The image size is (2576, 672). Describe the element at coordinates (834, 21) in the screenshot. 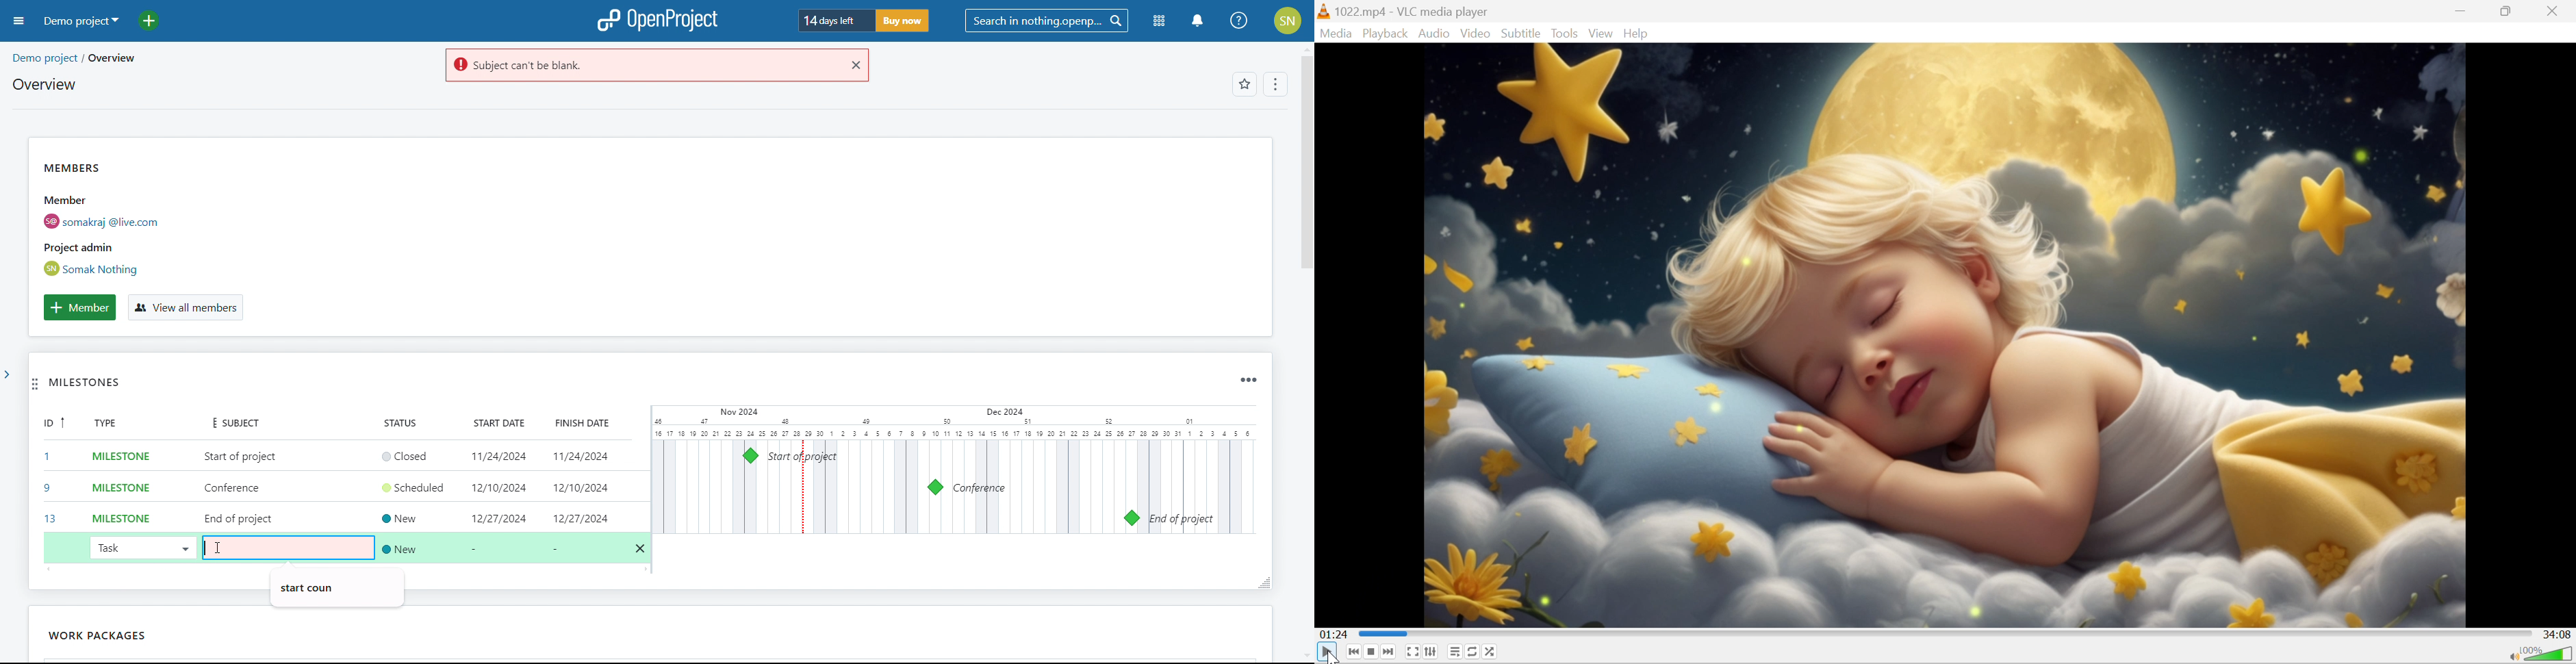

I see `days left for trial` at that location.